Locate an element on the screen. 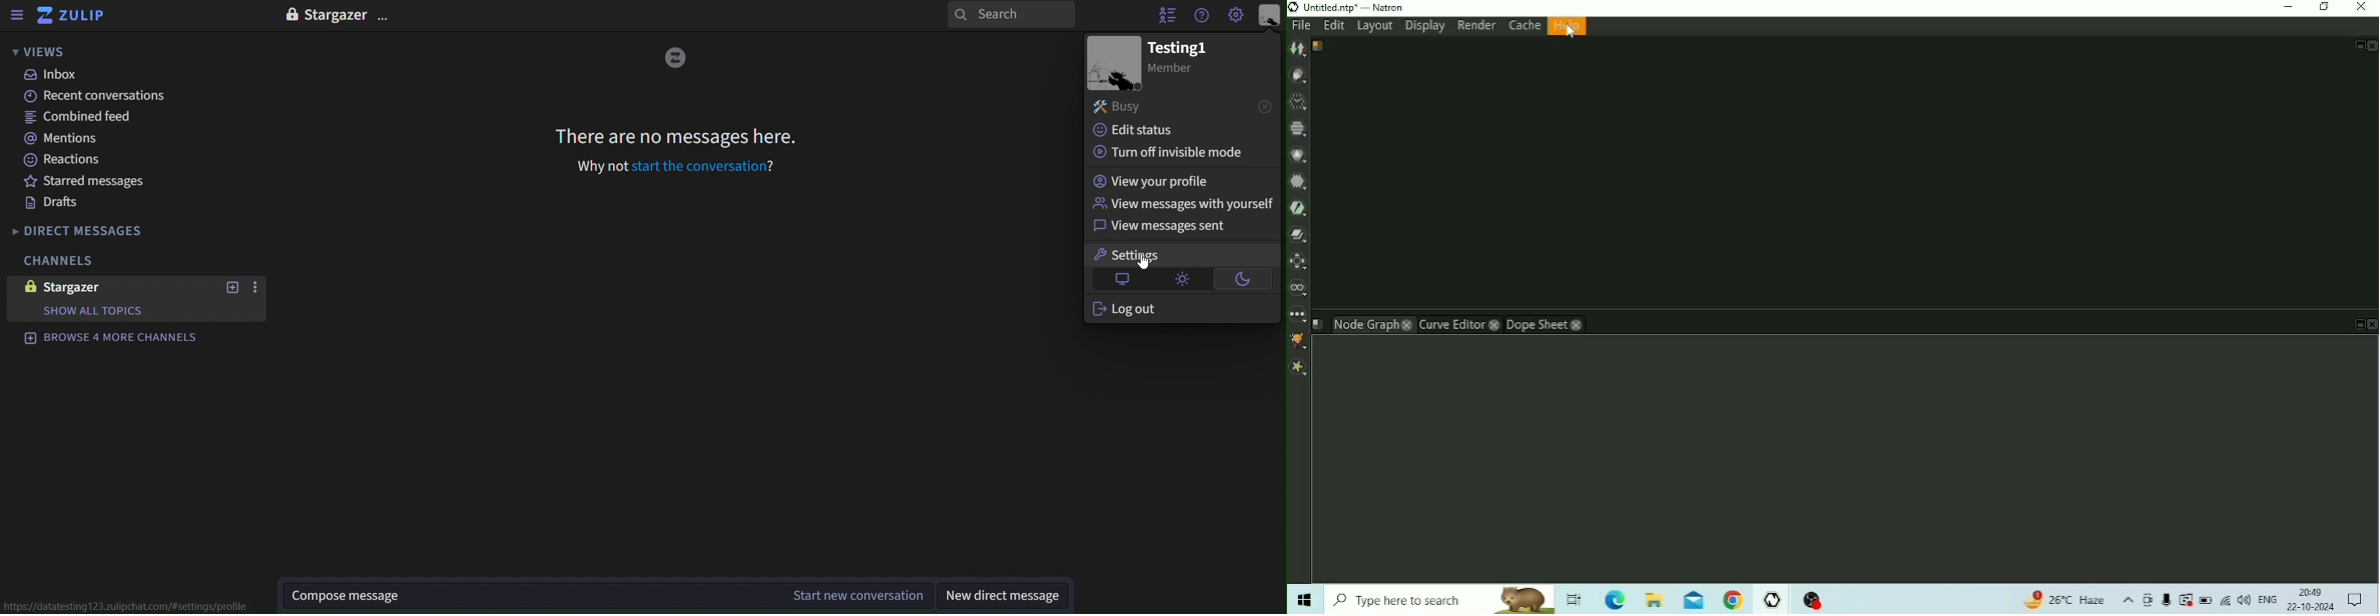 The width and height of the screenshot is (2380, 616). There are no messages here. is located at coordinates (679, 136).